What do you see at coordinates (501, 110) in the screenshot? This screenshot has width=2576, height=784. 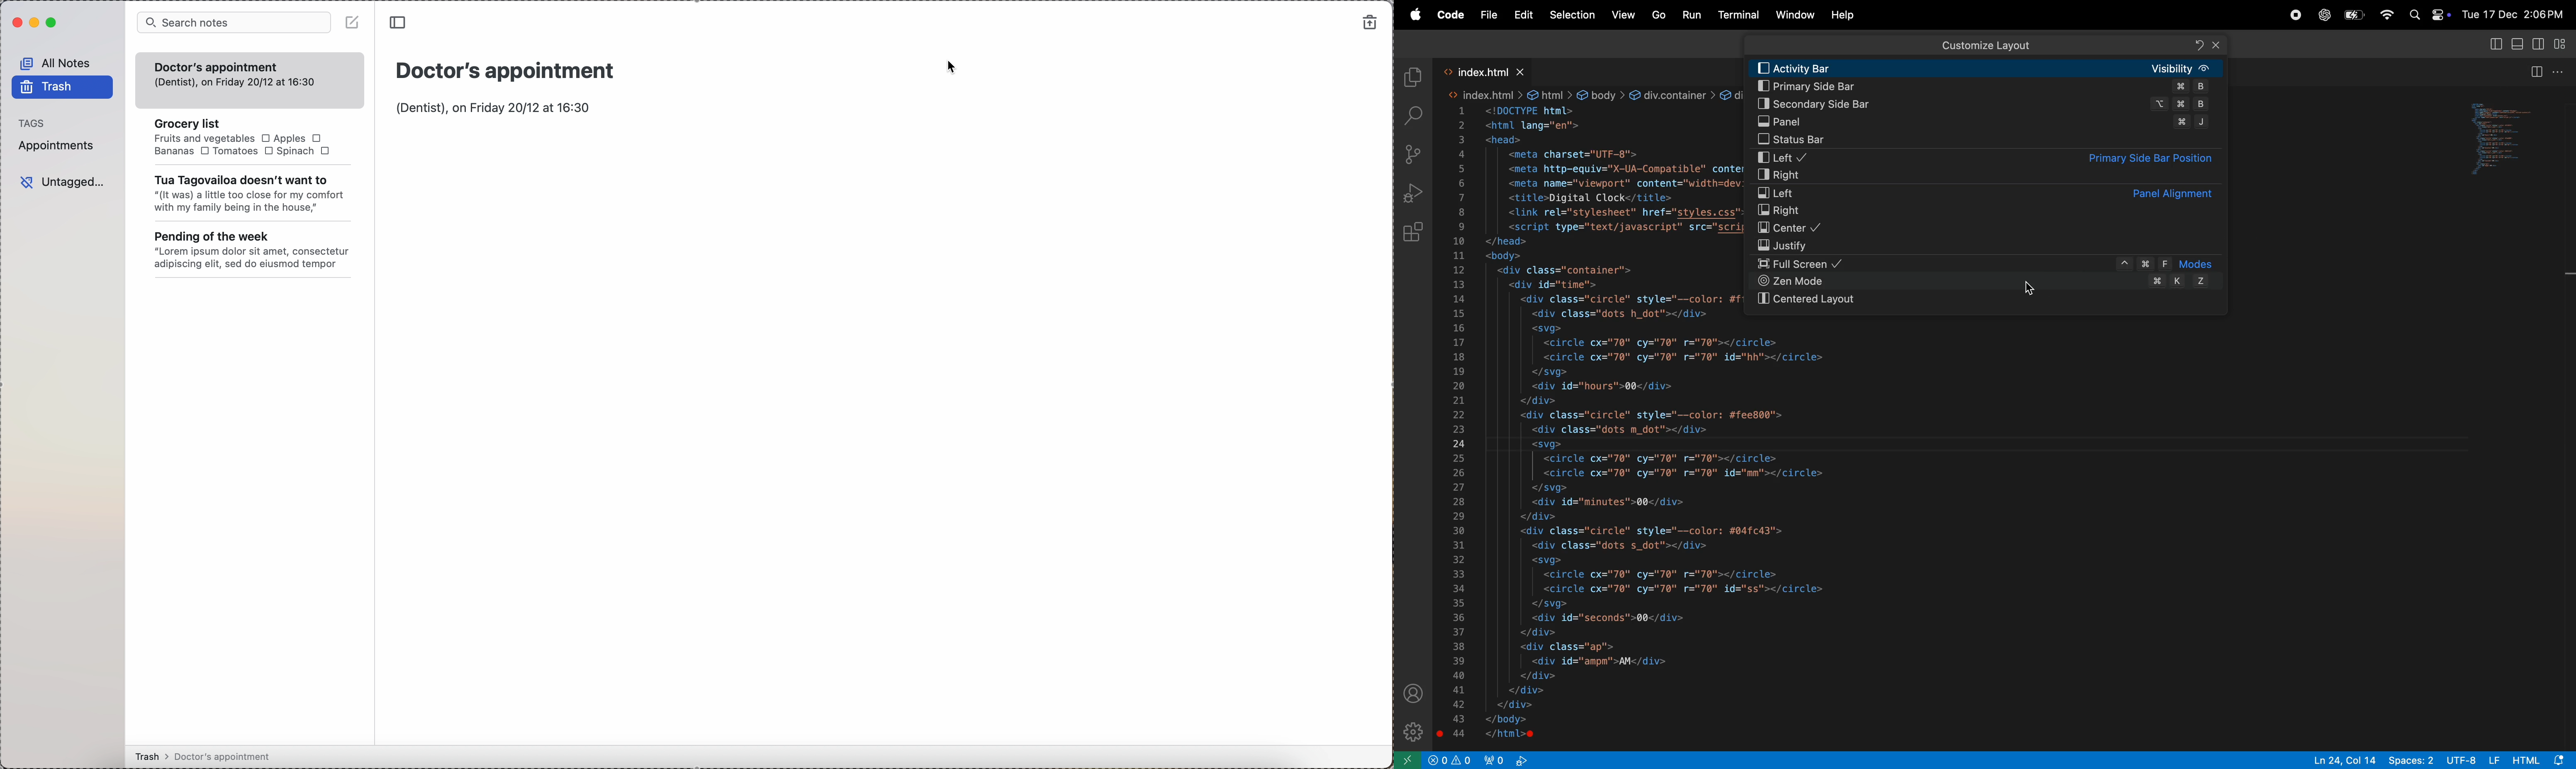 I see `body text: (Dentist) on Friday 20/12 at 16:30` at bounding box center [501, 110].